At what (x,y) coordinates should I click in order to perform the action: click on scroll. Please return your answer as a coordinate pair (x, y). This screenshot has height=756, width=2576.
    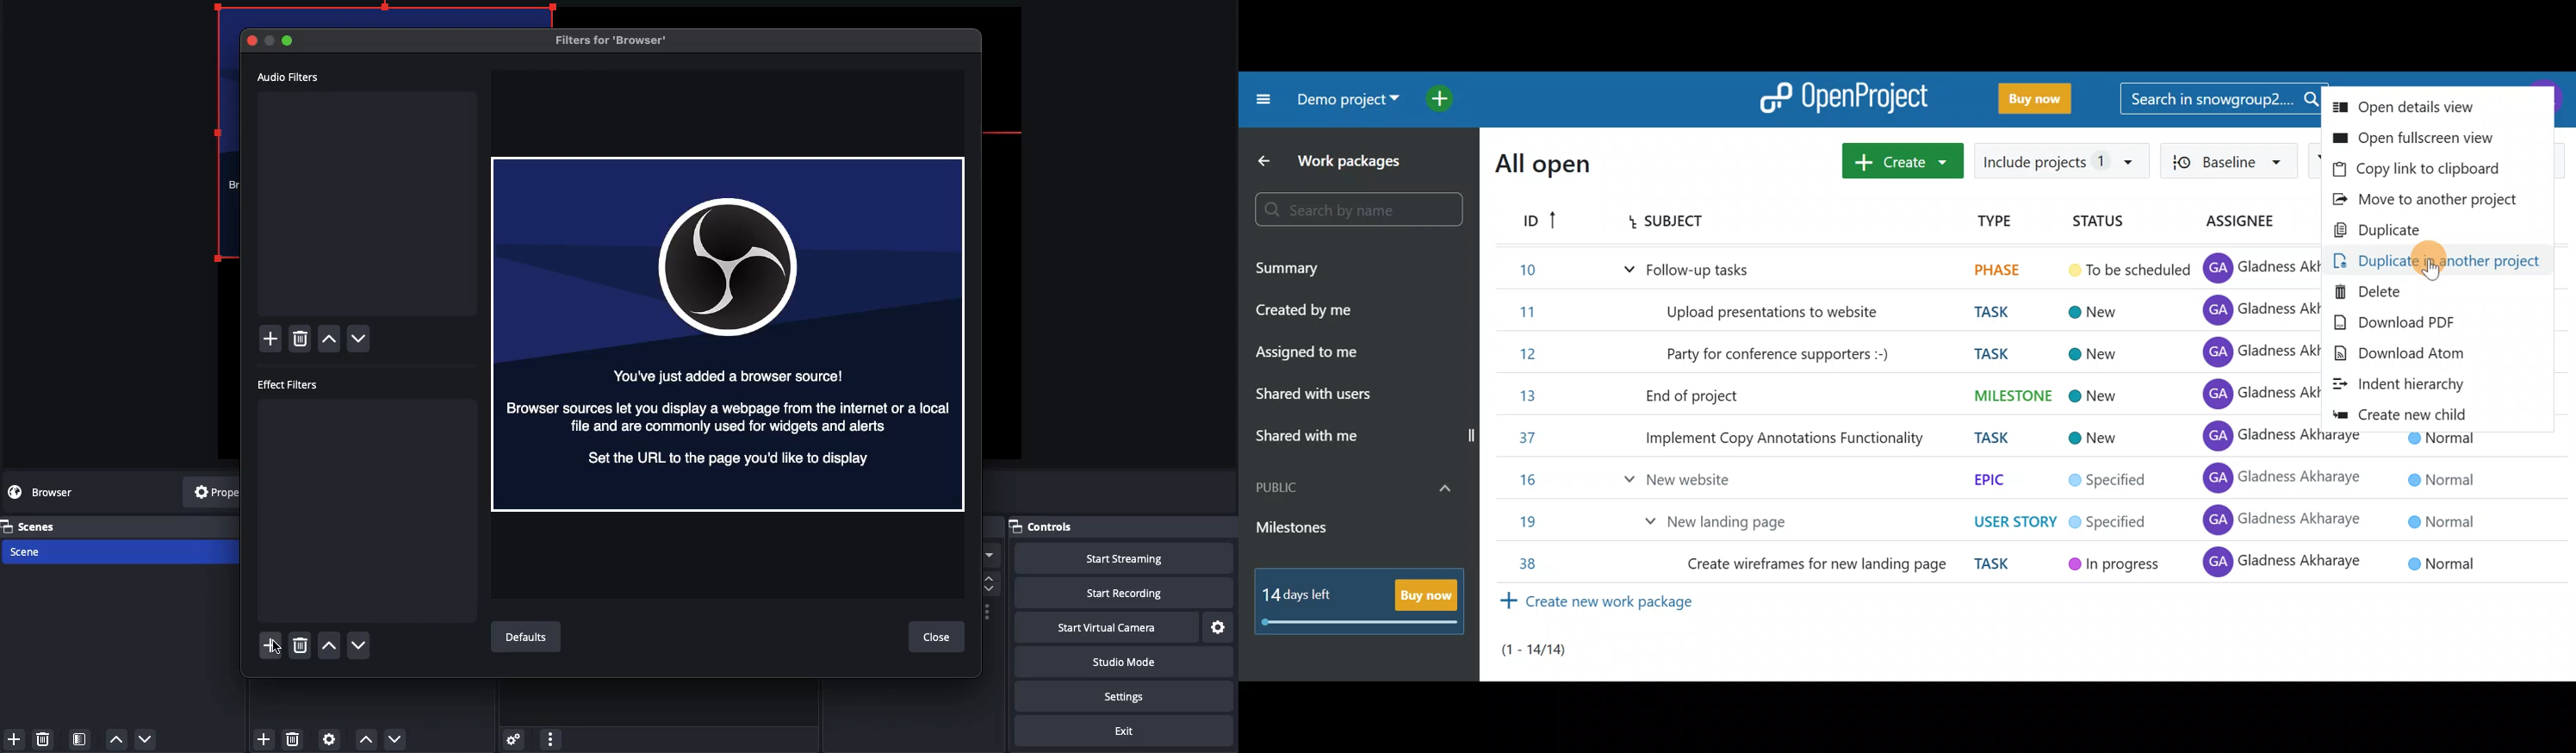
    Looking at the image, I should click on (993, 581).